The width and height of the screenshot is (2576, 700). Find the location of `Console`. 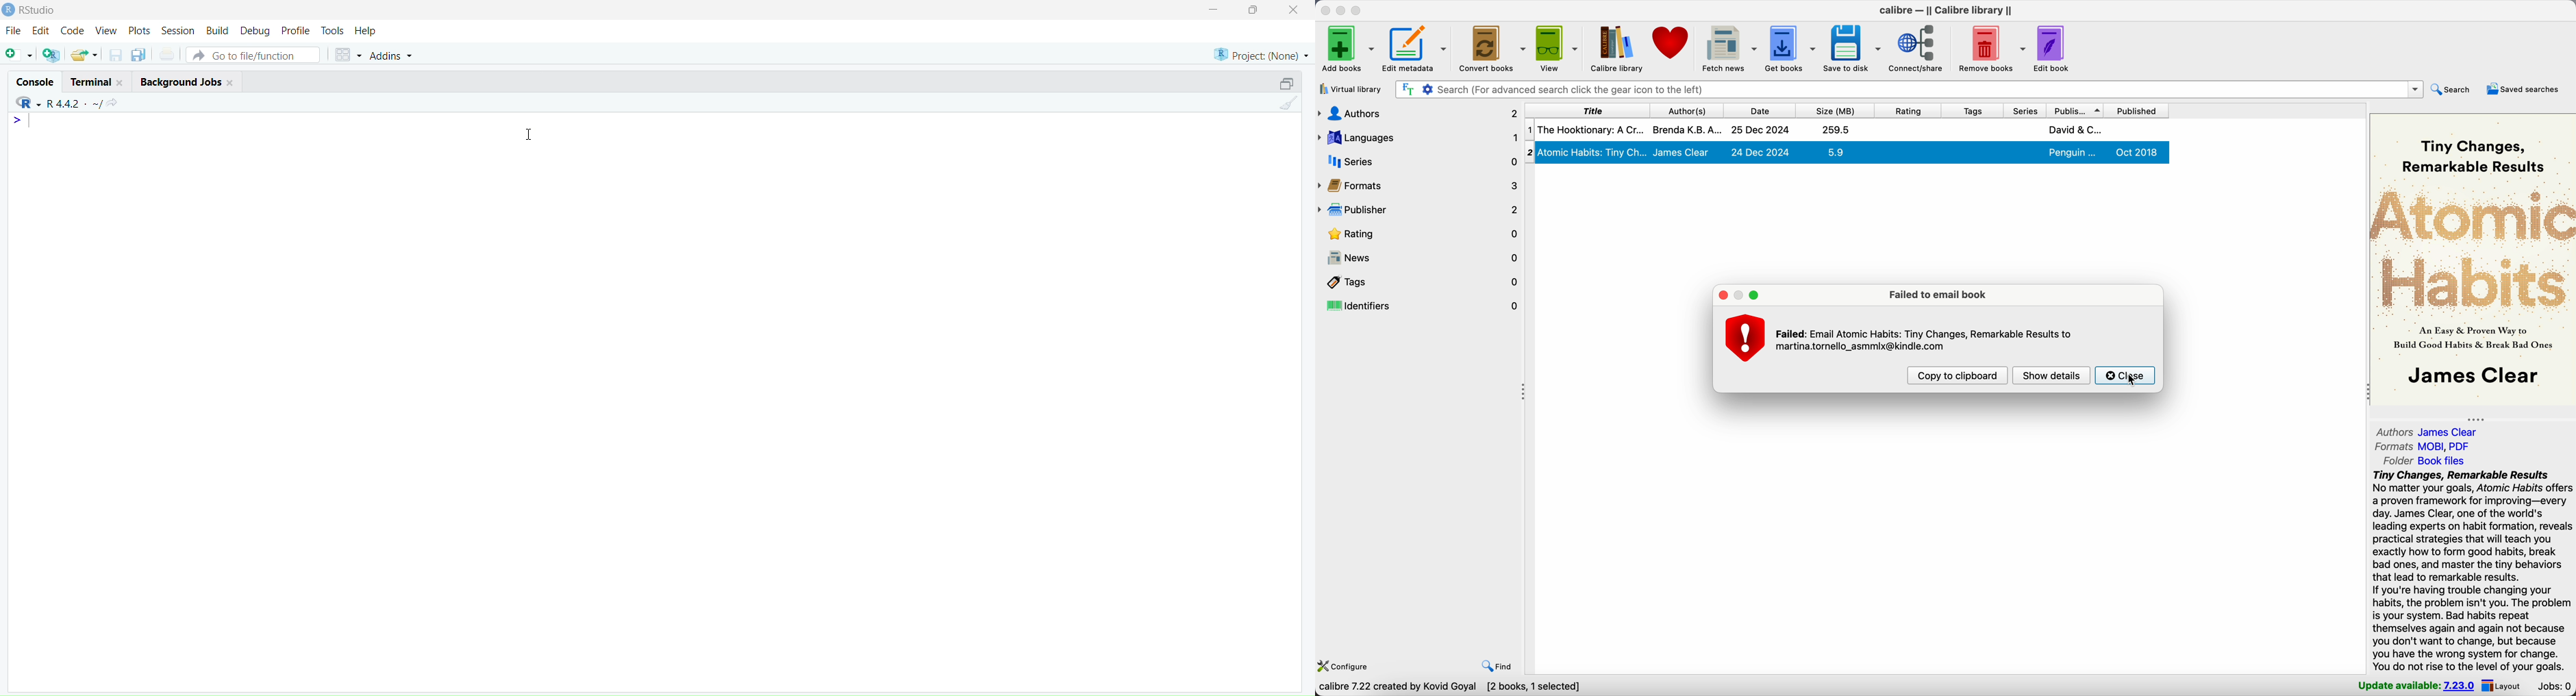

Console is located at coordinates (32, 79).